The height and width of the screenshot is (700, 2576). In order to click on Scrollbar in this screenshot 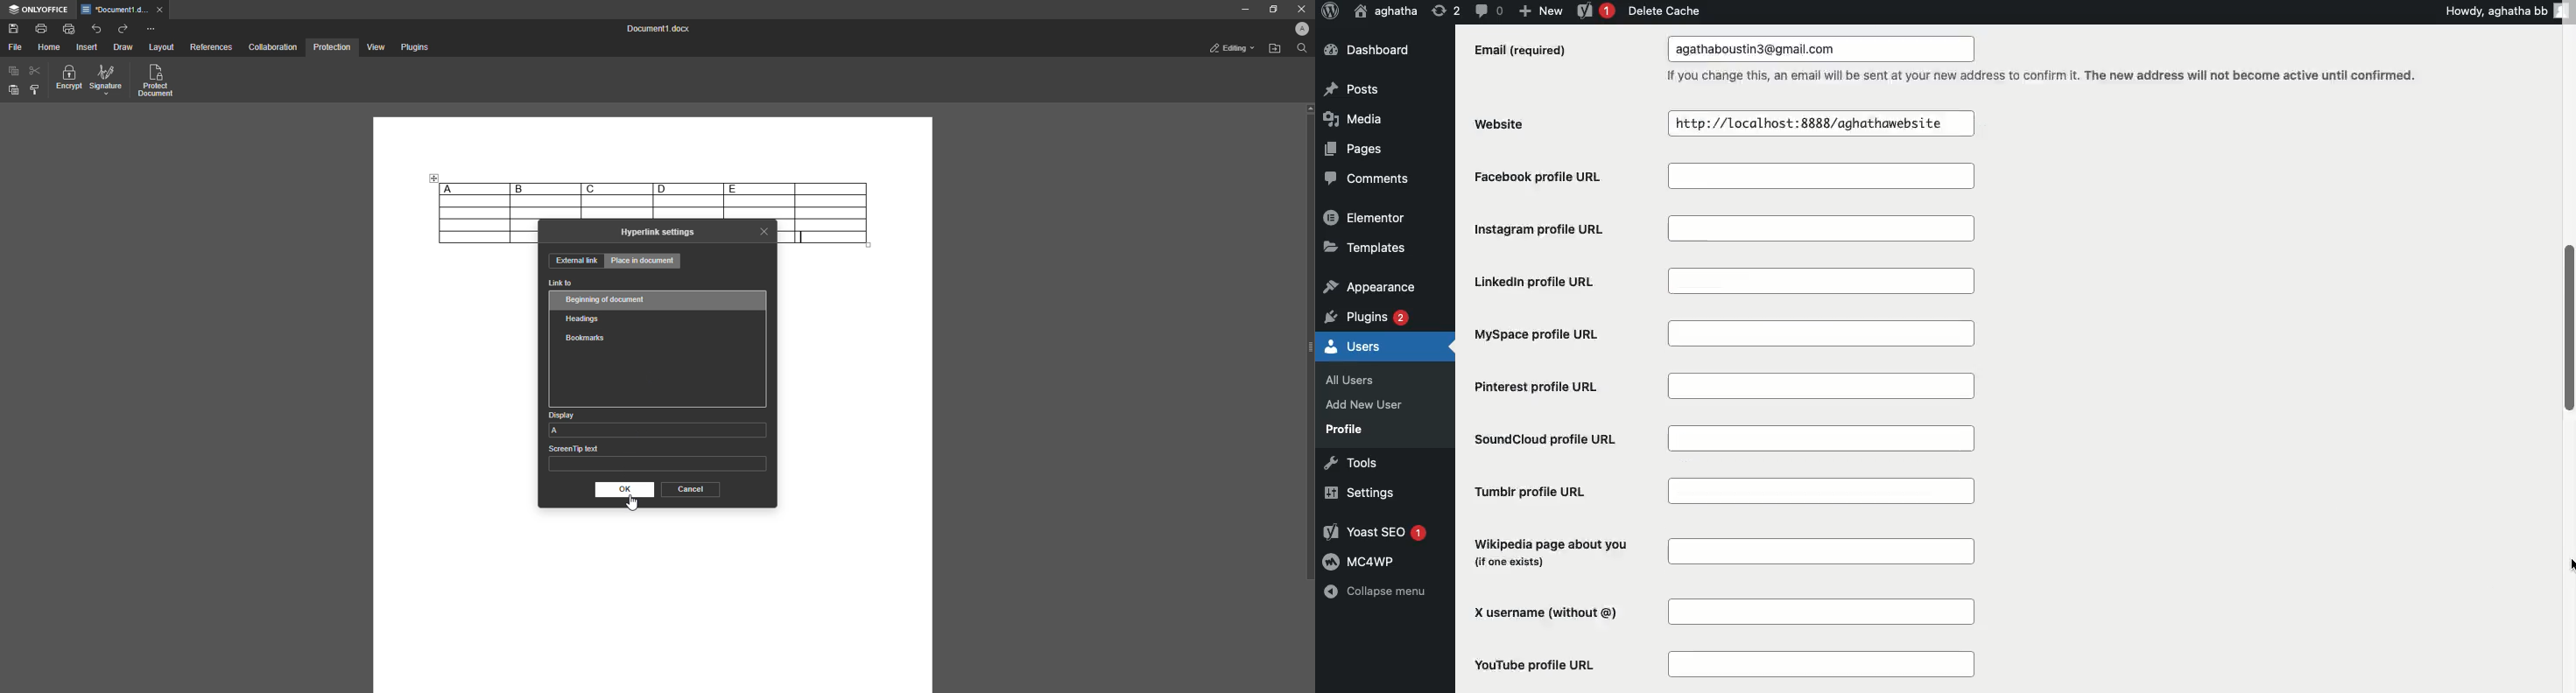, I will do `click(2567, 243)`.